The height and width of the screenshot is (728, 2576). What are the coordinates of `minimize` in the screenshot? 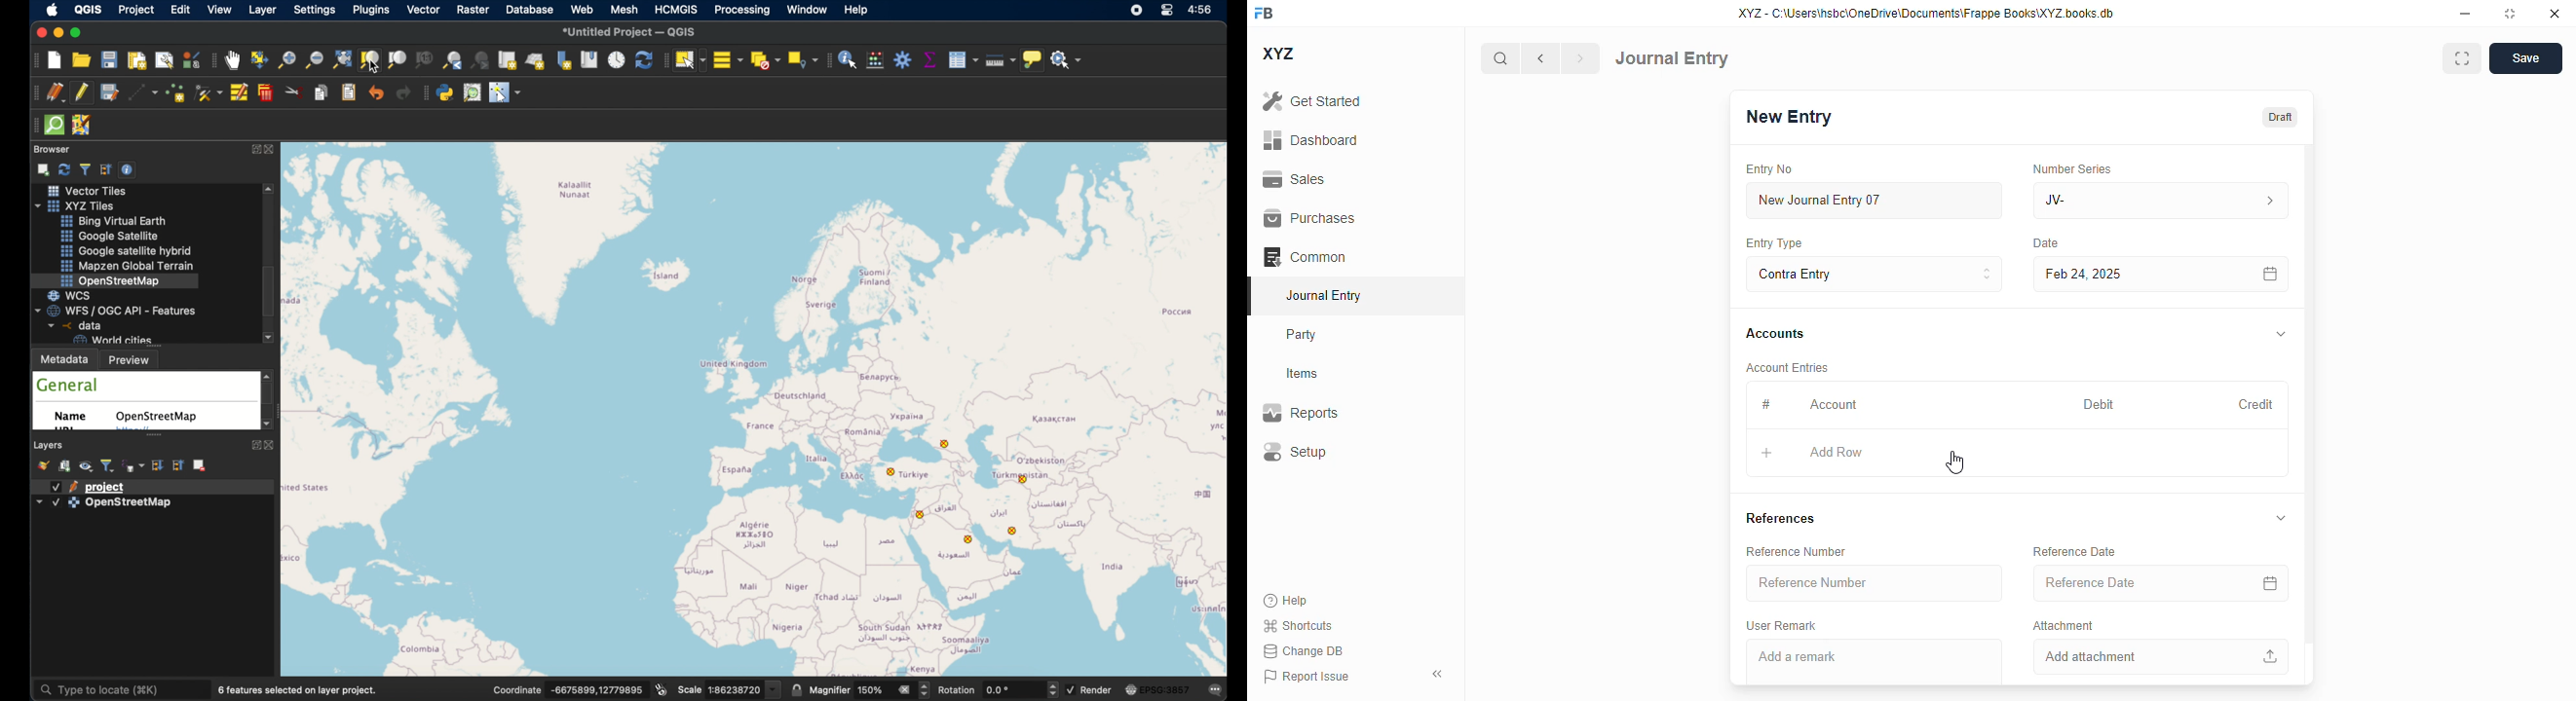 It's located at (2466, 14).